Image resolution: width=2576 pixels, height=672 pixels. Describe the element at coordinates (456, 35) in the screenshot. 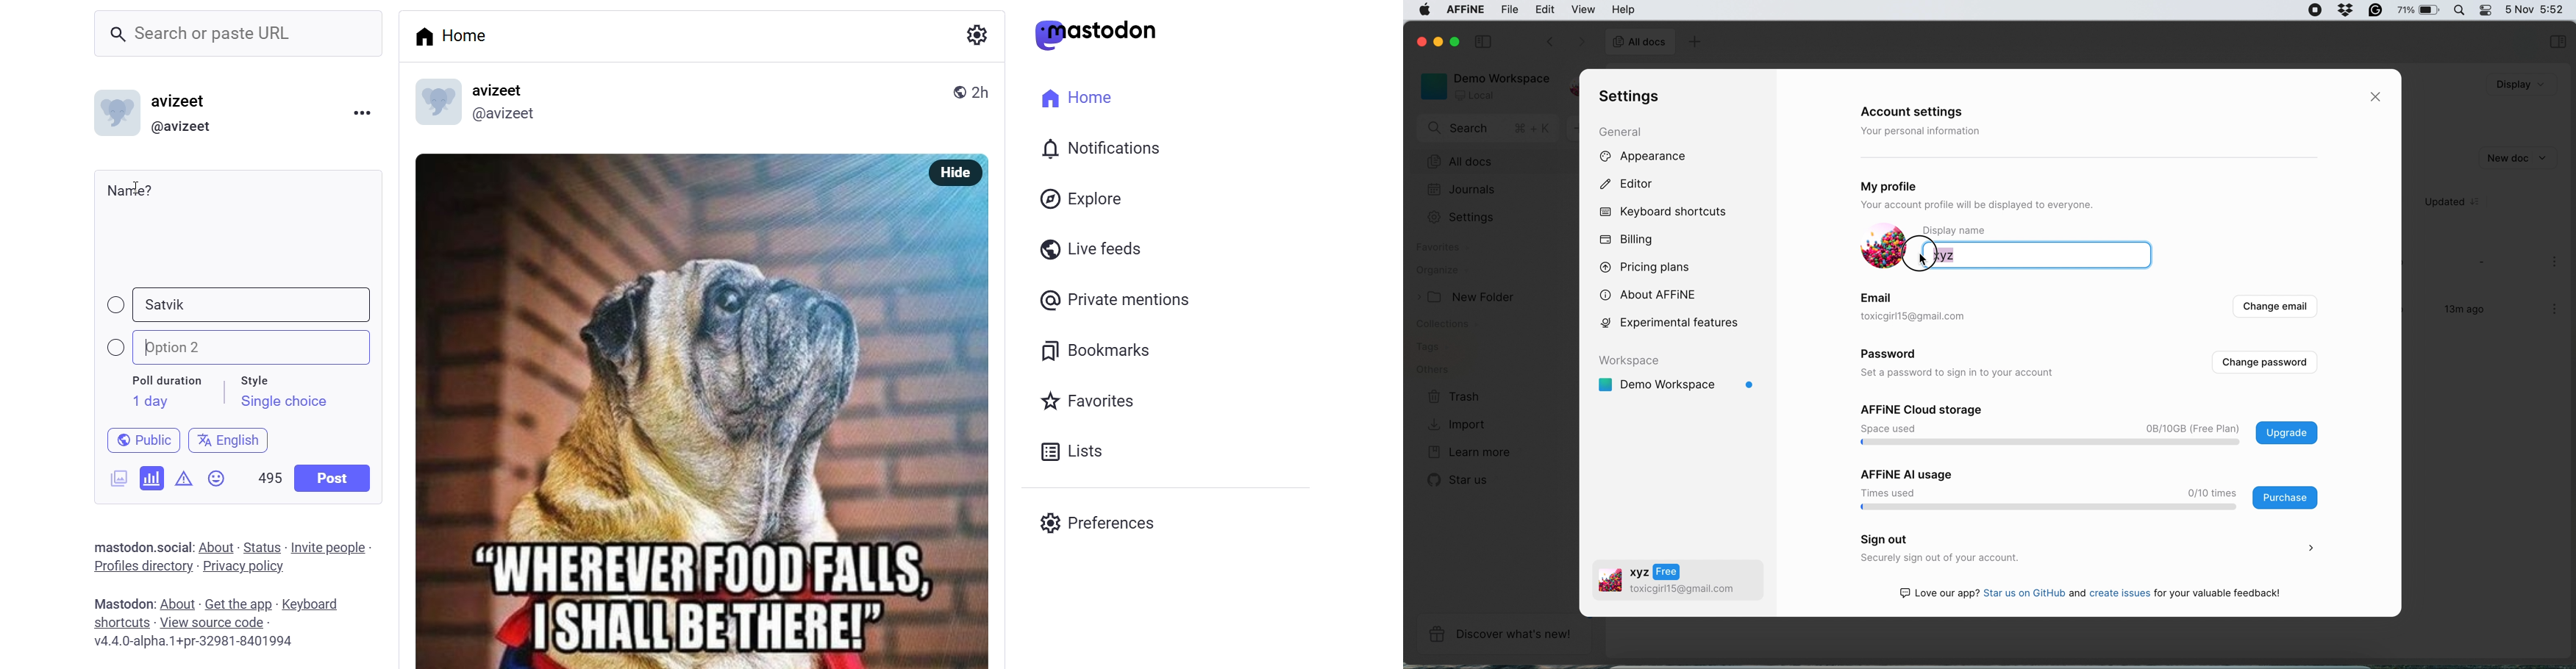

I see `home` at that location.